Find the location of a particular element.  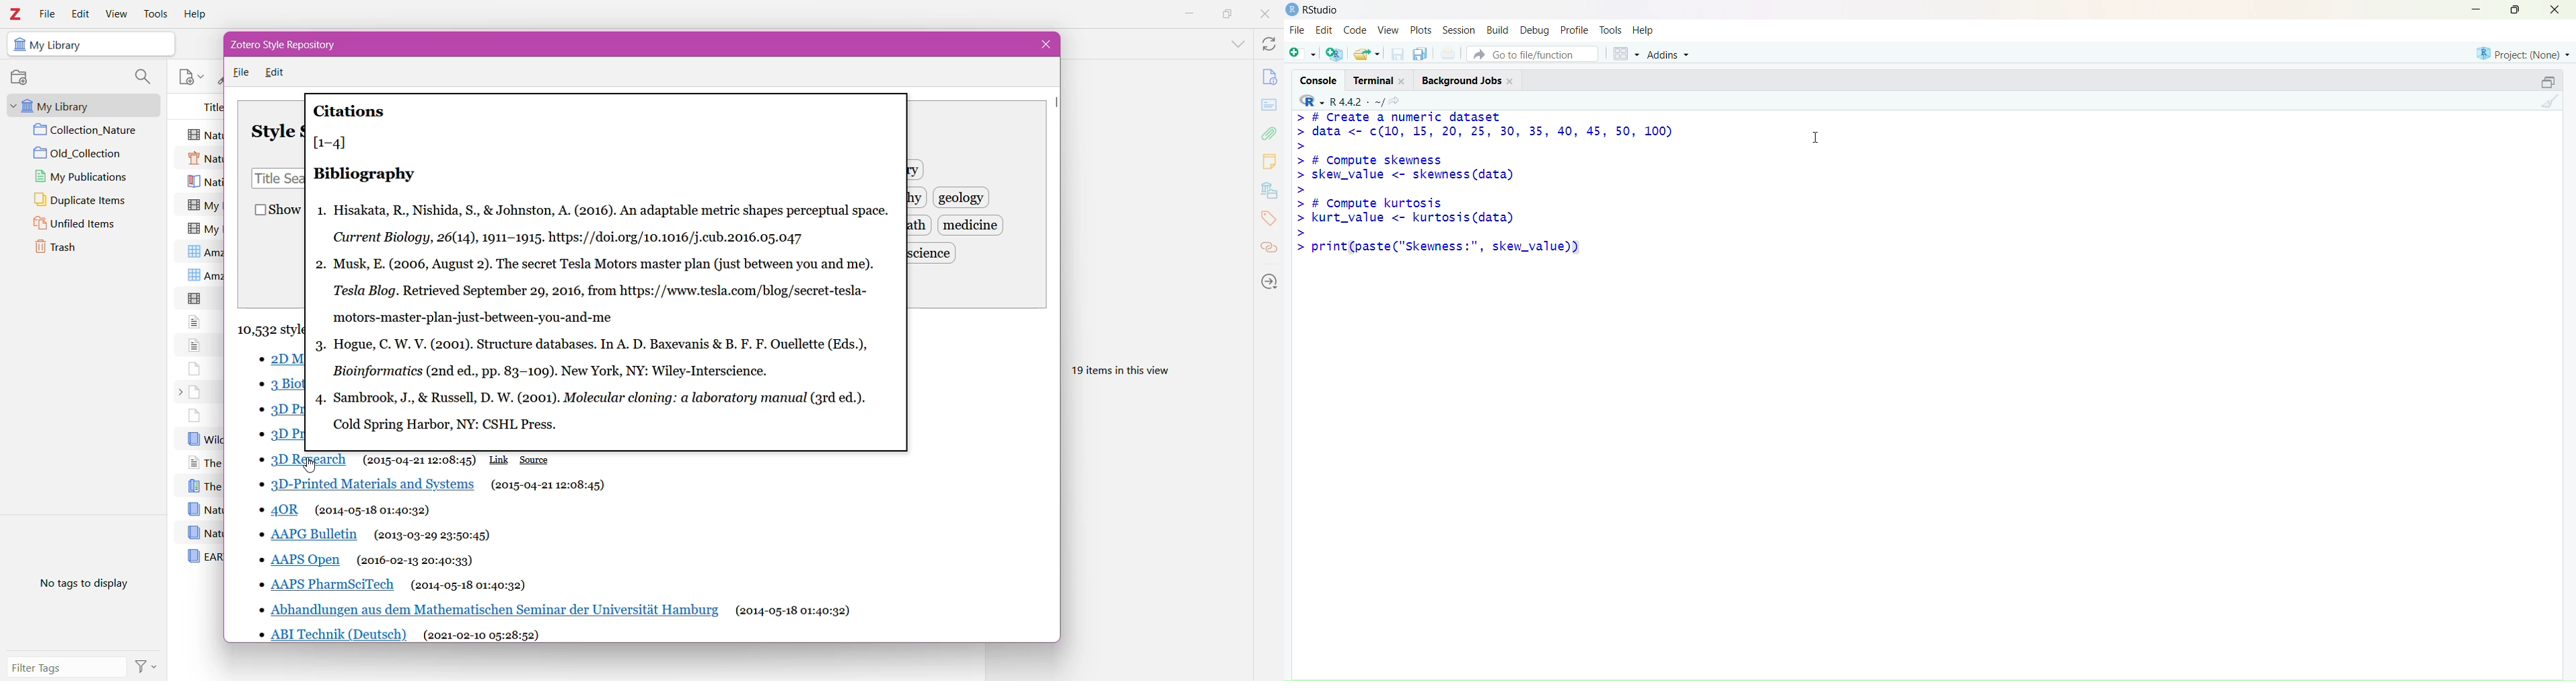

Style 10 is located at coordinates (327, 585).